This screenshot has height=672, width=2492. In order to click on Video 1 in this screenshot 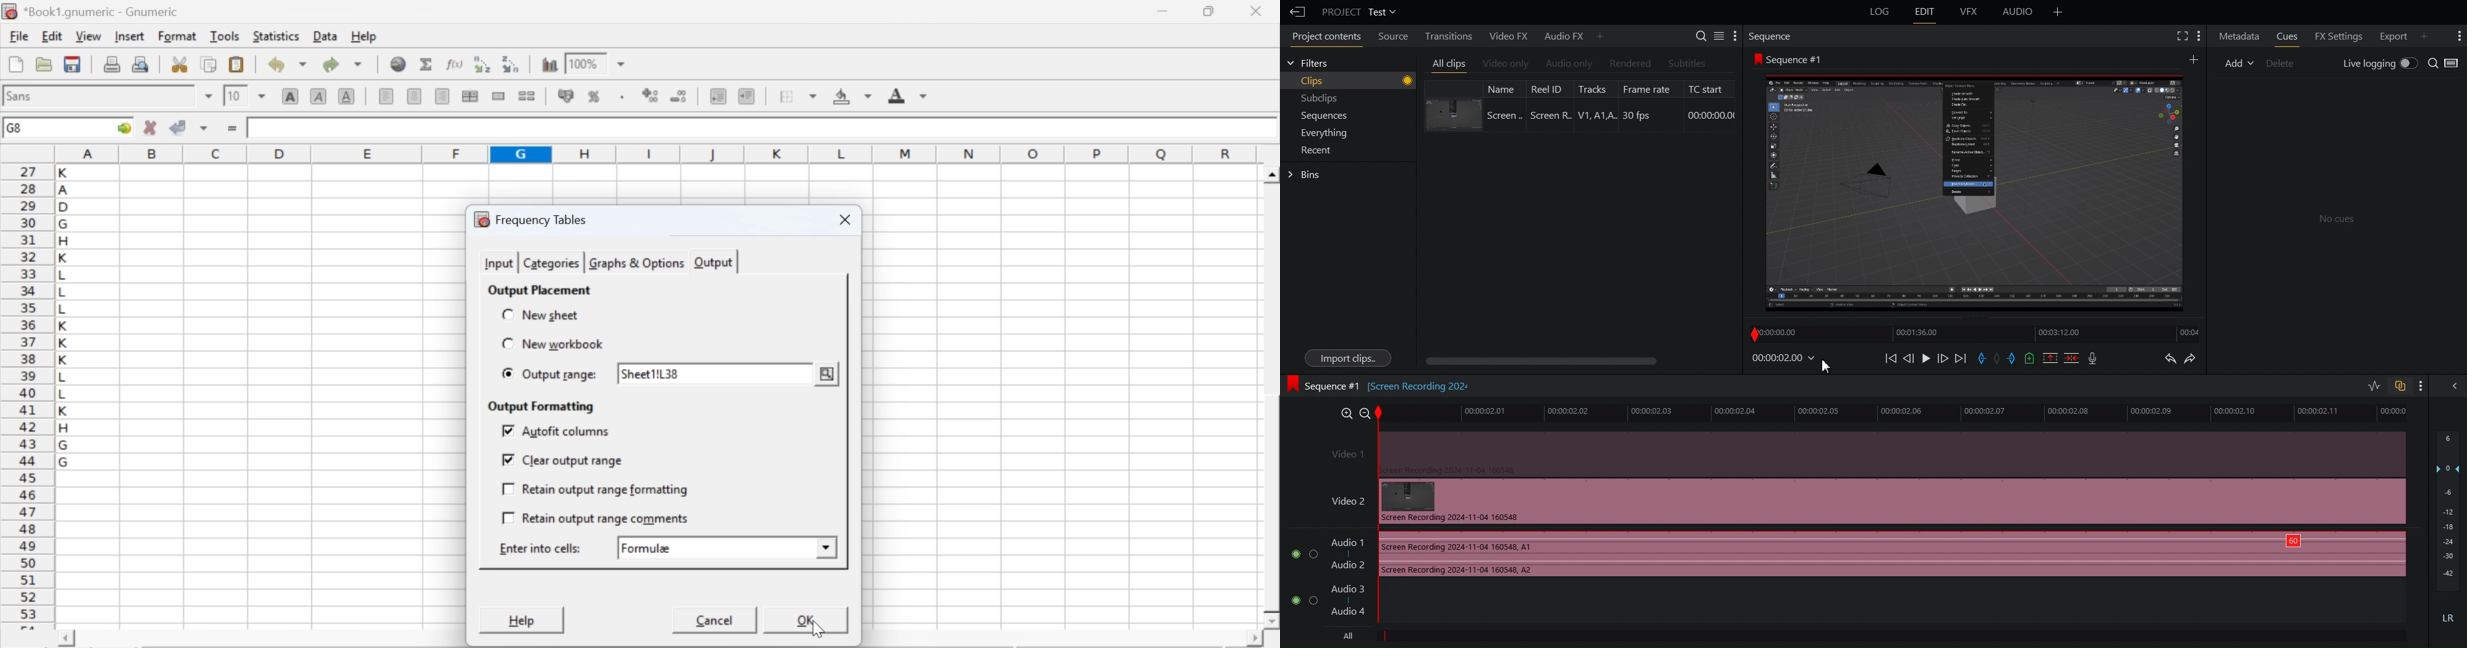, I will do `click(1862, 453)`.